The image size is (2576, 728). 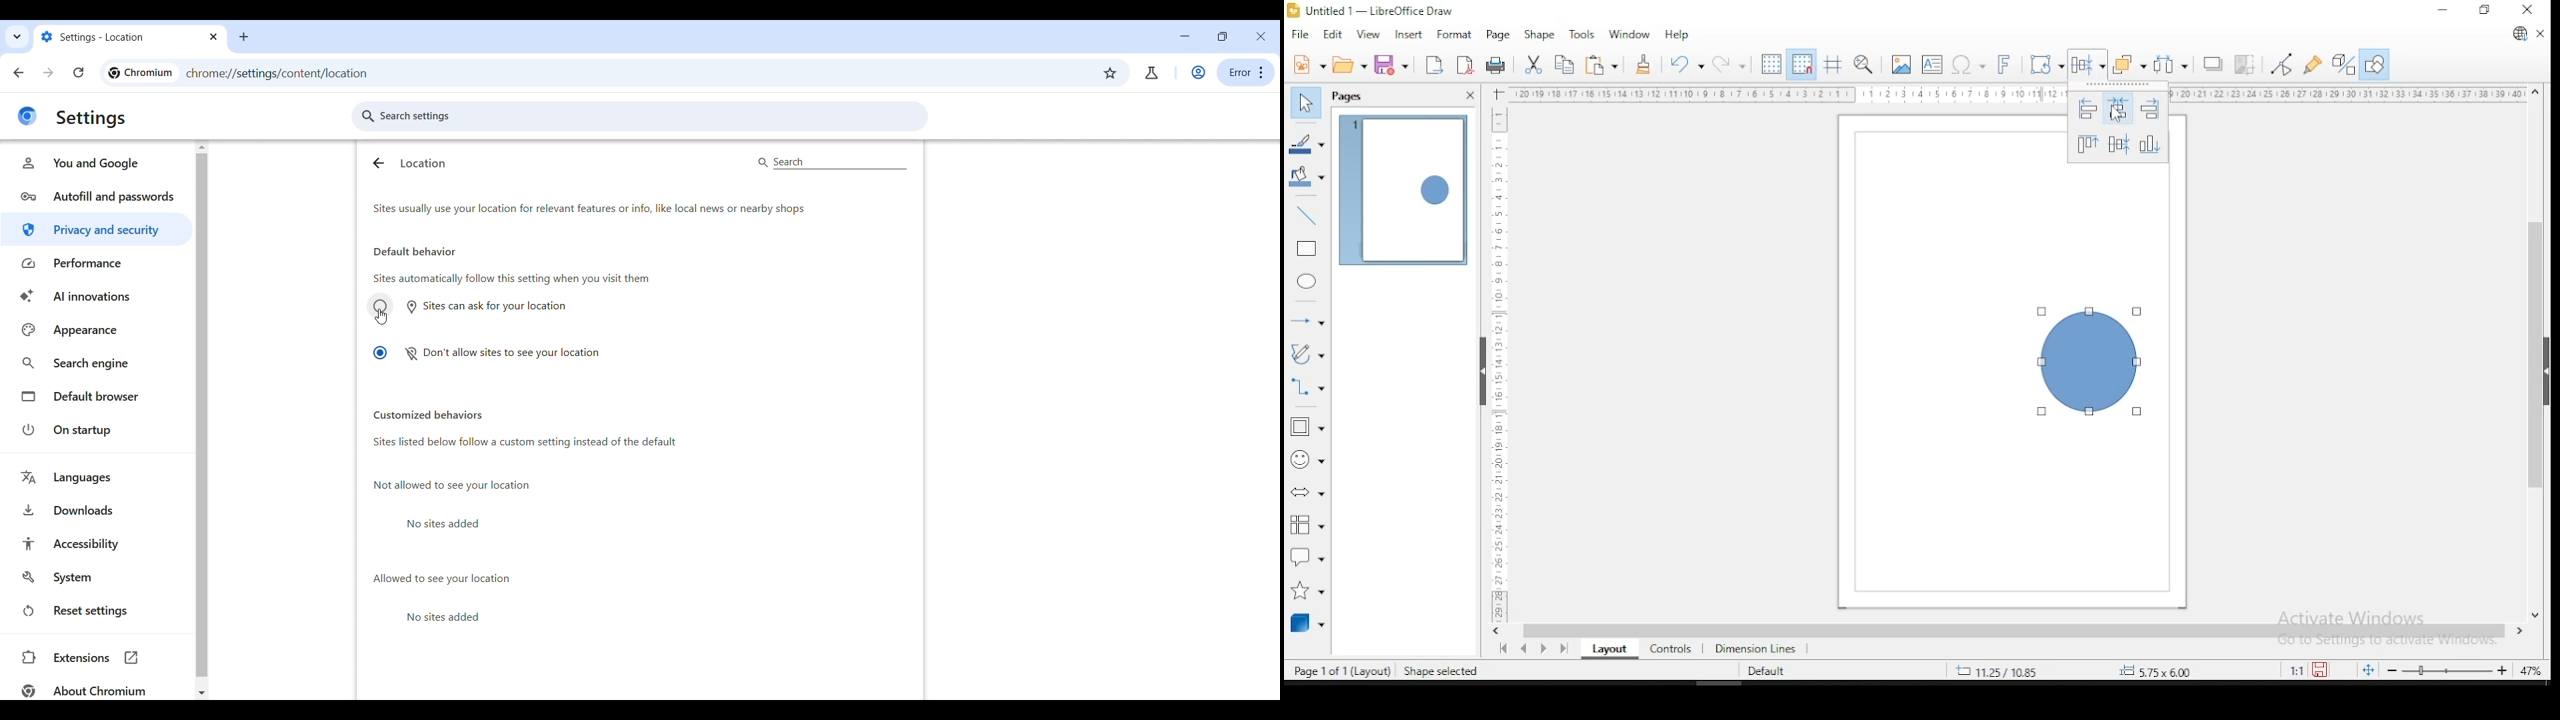 What do you see at coordinates (2092, 364) in the screenshot?
I see `shape` at bounding box center [2092, 364].